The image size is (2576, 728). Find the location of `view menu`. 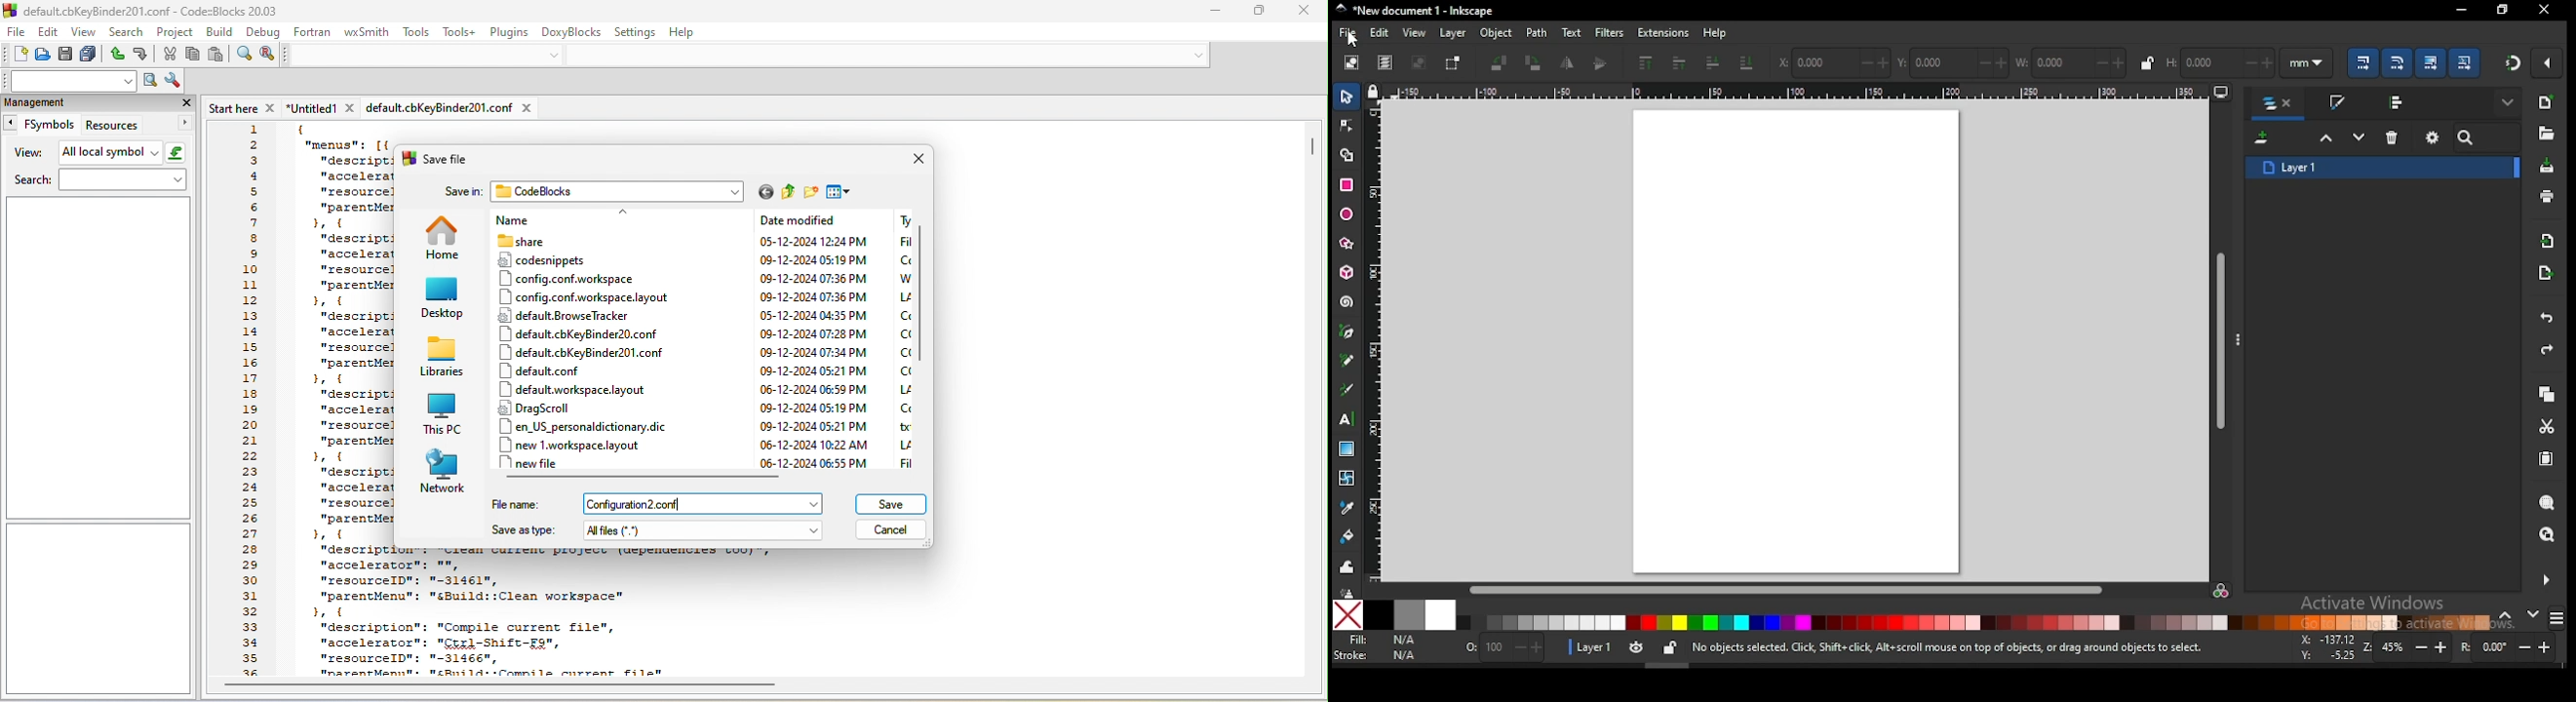

view menu is located at coordinates (838, 192).